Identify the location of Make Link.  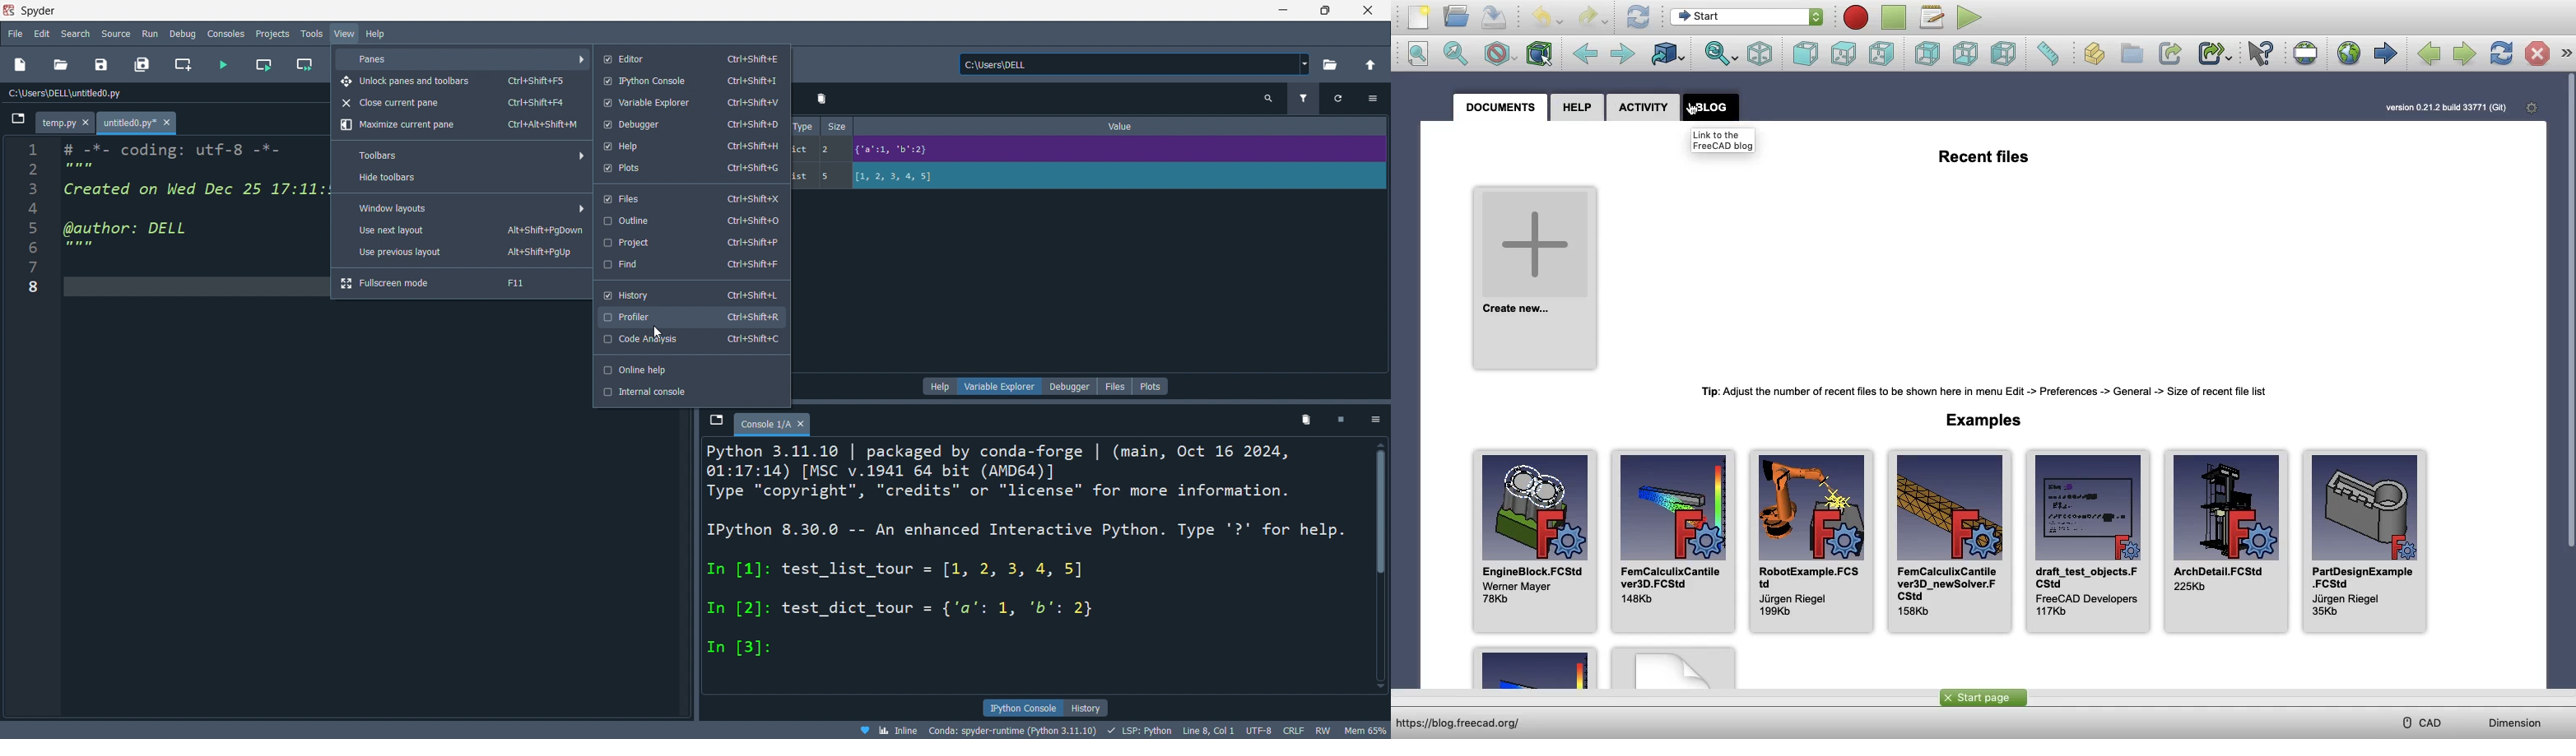
(2170, 53).